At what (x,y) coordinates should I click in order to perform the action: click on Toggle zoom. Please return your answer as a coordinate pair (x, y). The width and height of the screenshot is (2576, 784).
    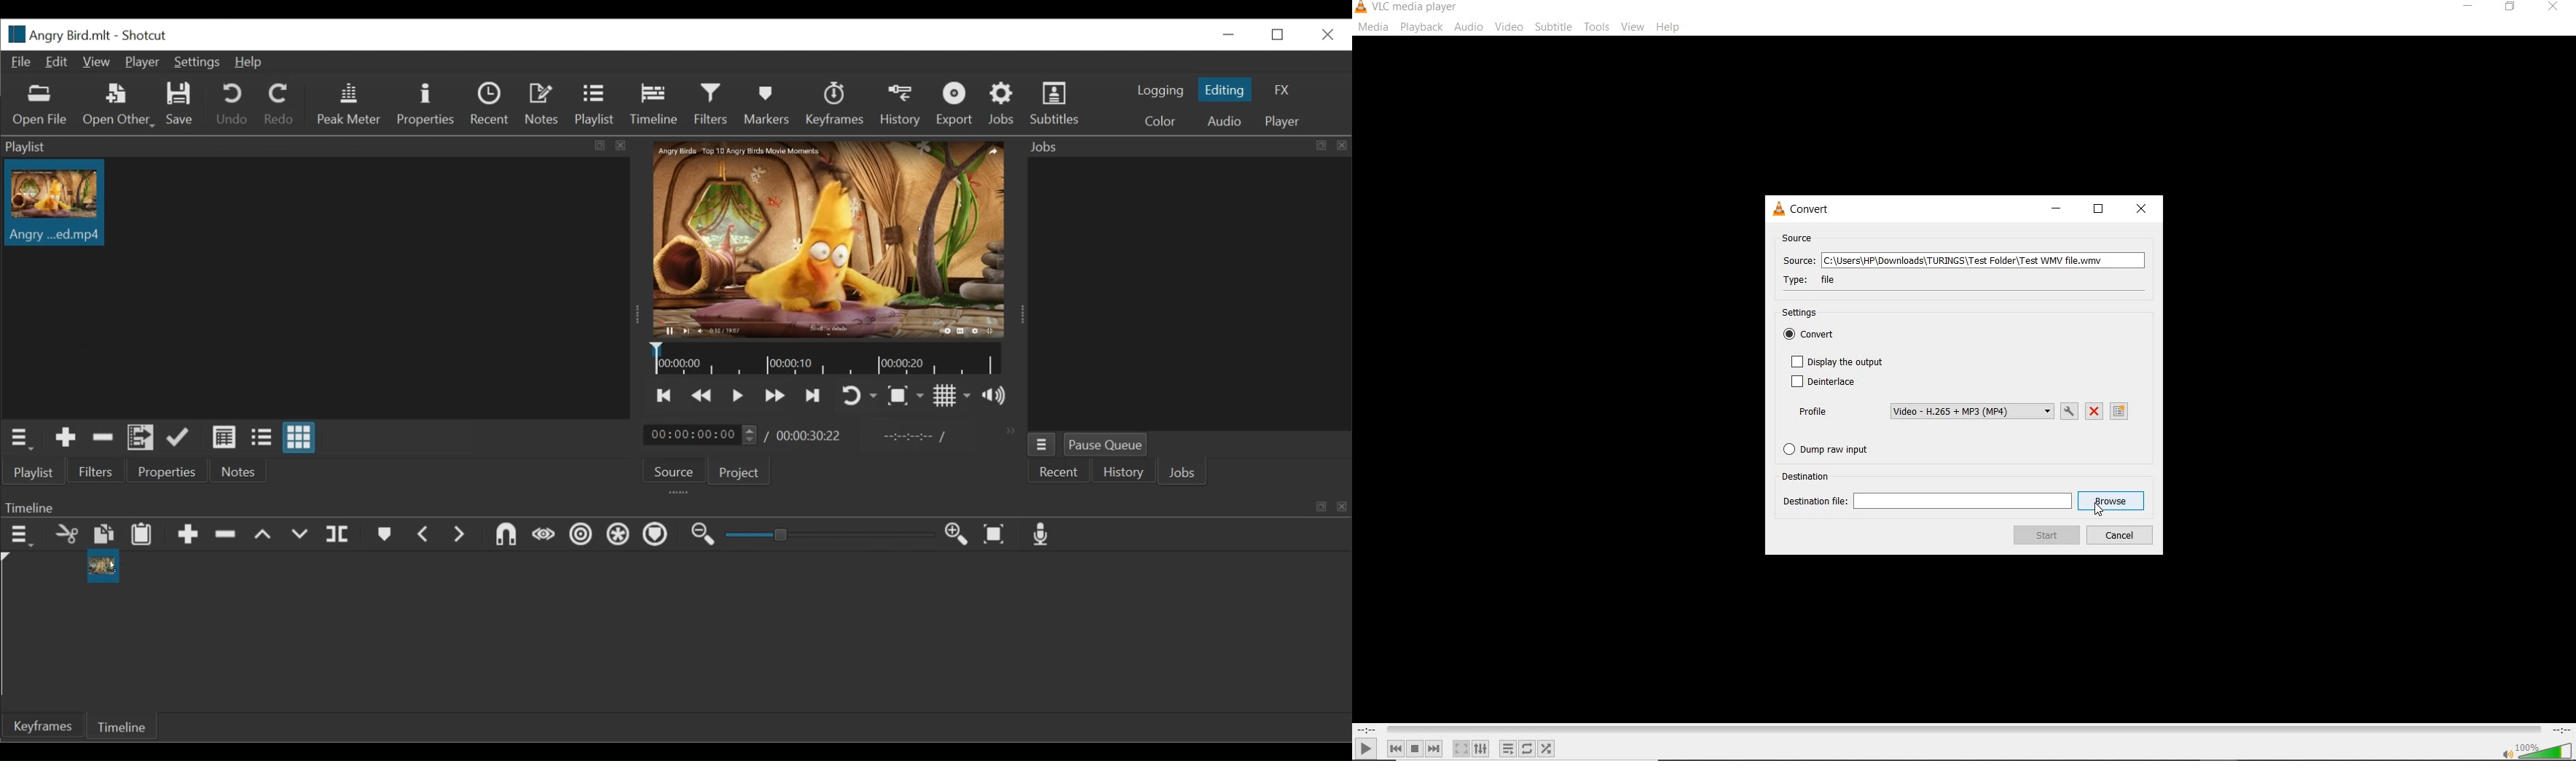
    Looking at the image, I should click on (905, 396).